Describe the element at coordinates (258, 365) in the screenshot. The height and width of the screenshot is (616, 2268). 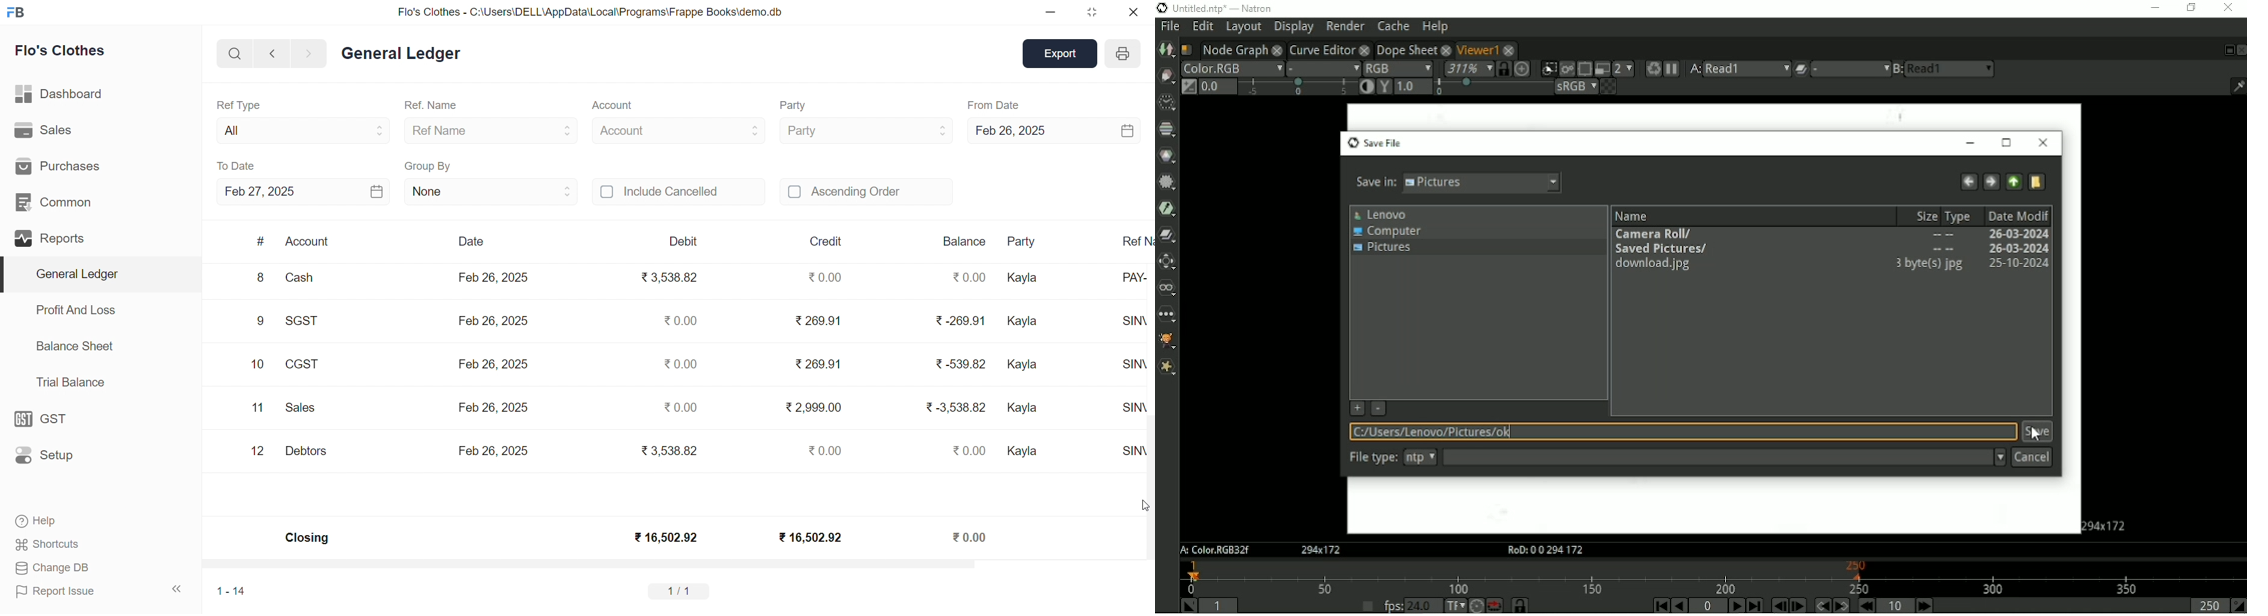
I see `10` at that location.